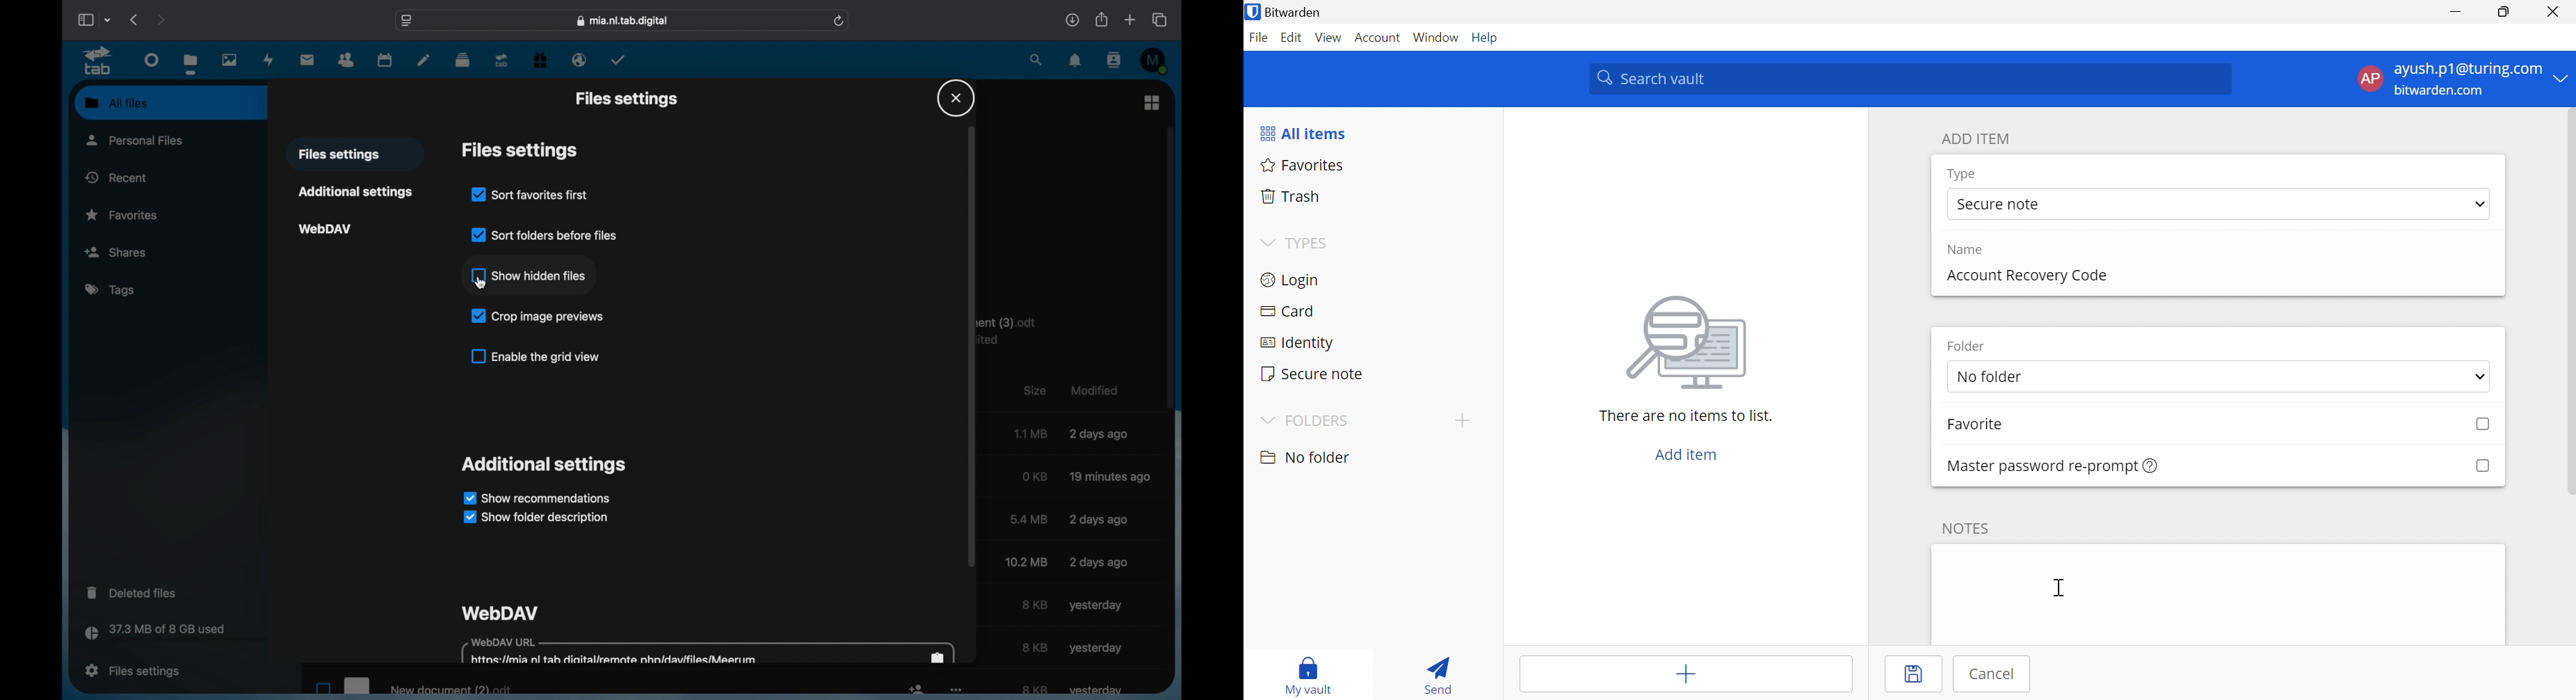 The image size is (2576, 700). Describe the element at coordinates (132, 670) in the screenshot. I see `file settings` at that location.